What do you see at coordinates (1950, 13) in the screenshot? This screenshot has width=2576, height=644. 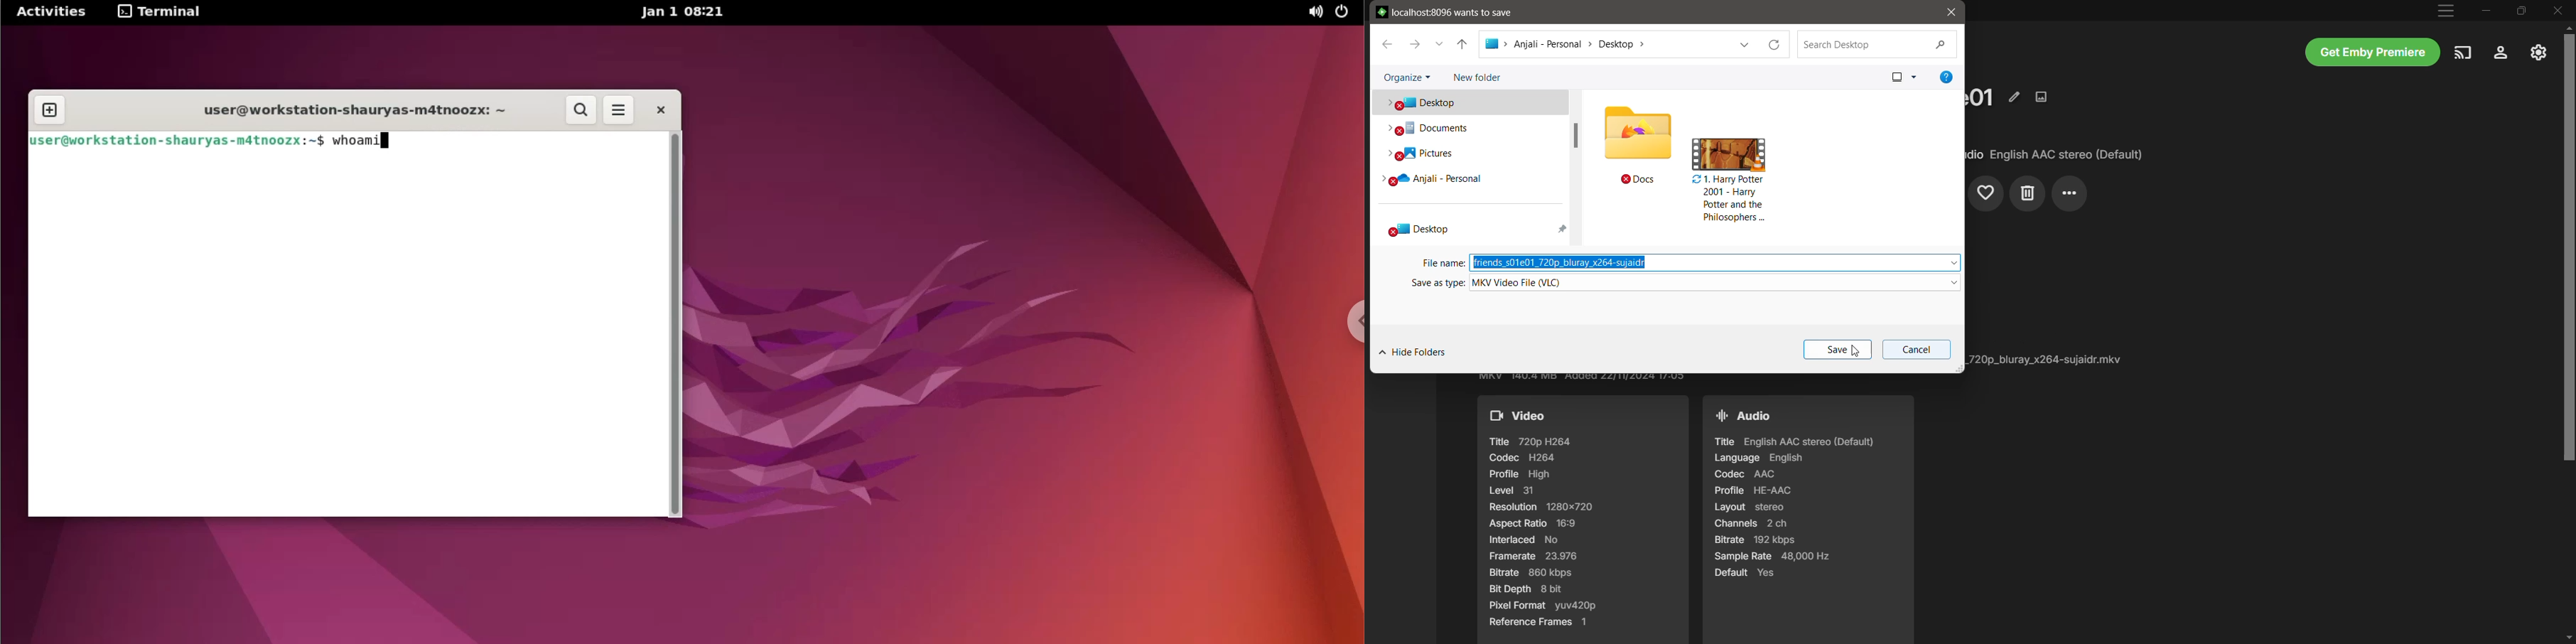 I see `Close` at bounding box center [1950, 13].